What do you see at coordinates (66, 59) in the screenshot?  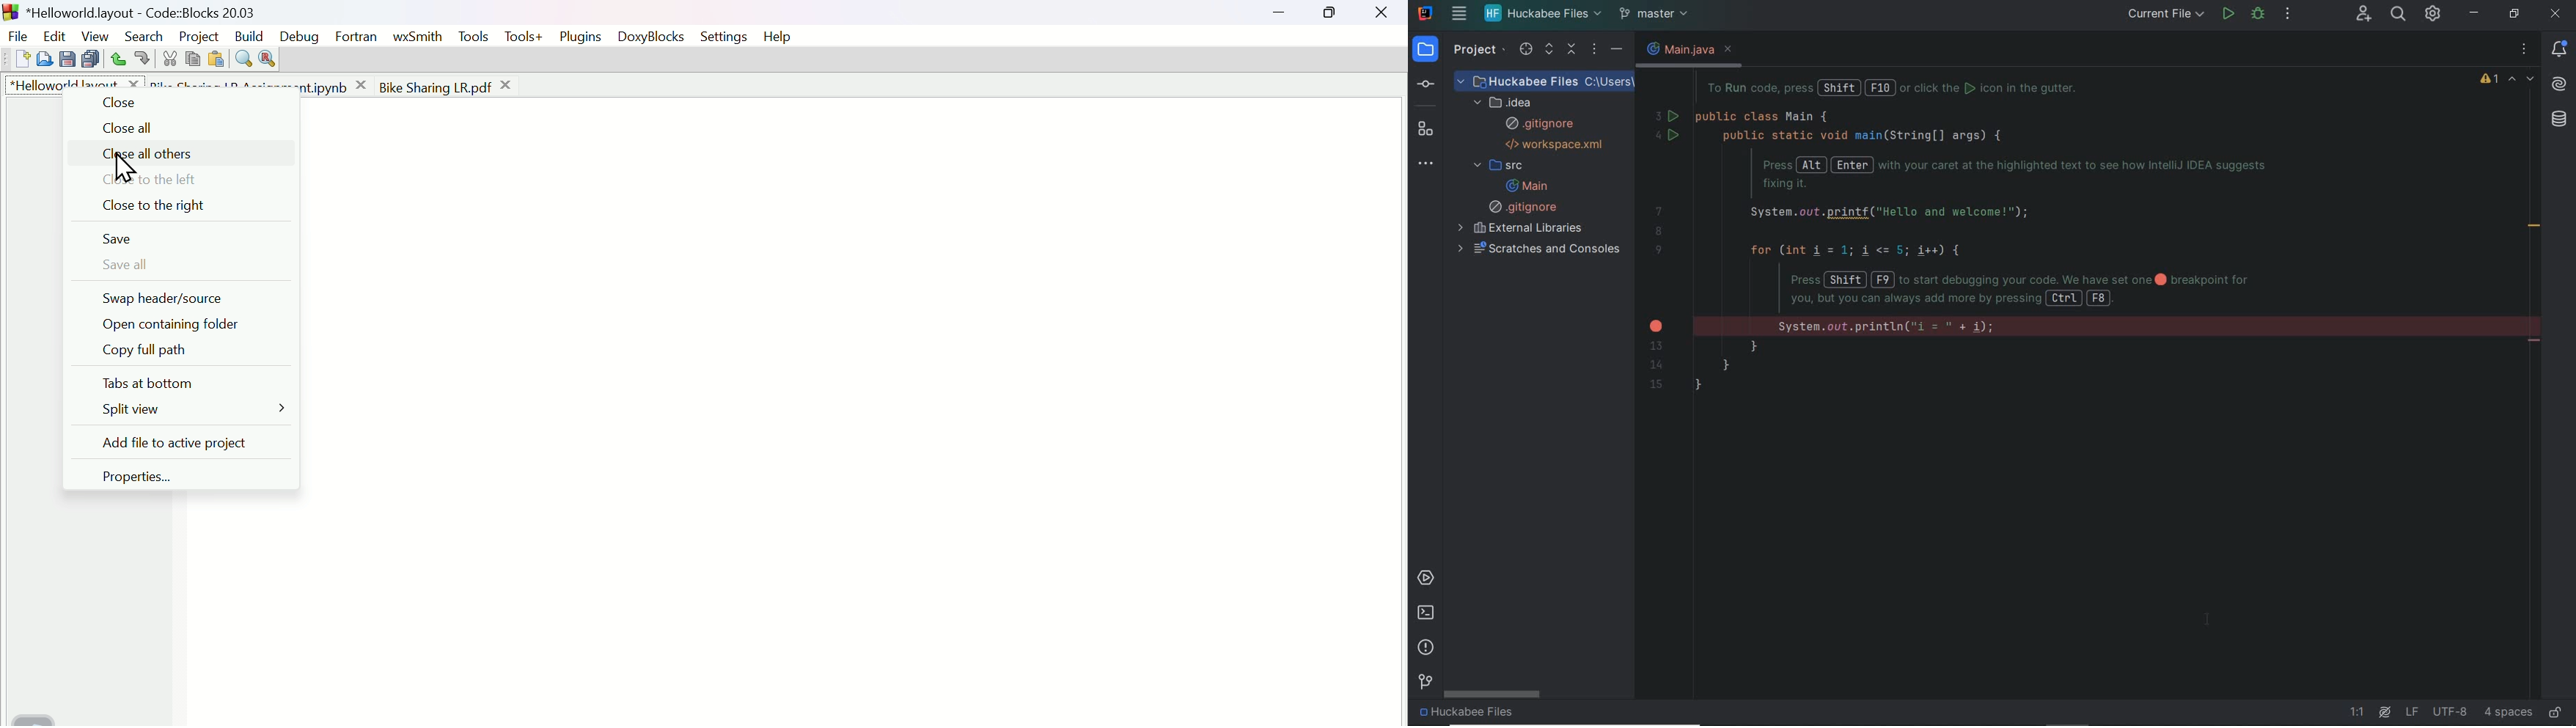 I see `Save as` at bounding box center [66, 59].